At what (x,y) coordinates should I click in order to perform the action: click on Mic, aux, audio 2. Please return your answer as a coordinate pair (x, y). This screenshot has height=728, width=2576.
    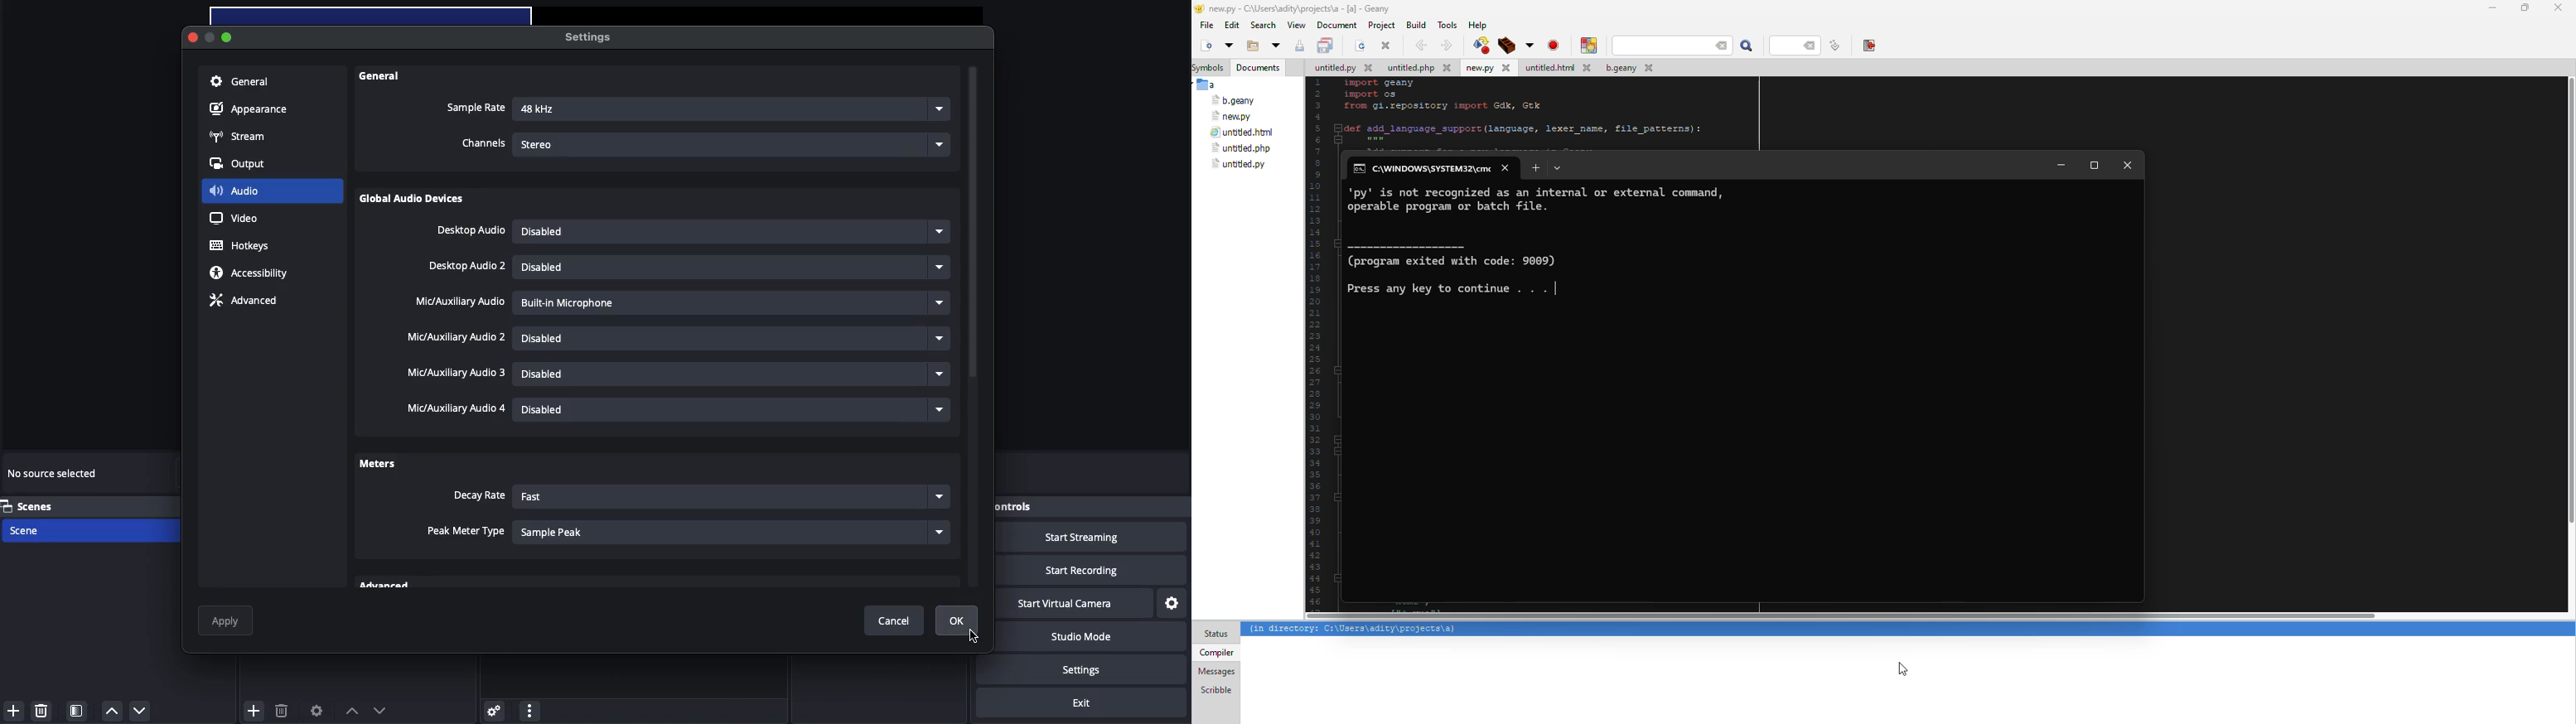
    Looking at the image, I should click on (456, 337).